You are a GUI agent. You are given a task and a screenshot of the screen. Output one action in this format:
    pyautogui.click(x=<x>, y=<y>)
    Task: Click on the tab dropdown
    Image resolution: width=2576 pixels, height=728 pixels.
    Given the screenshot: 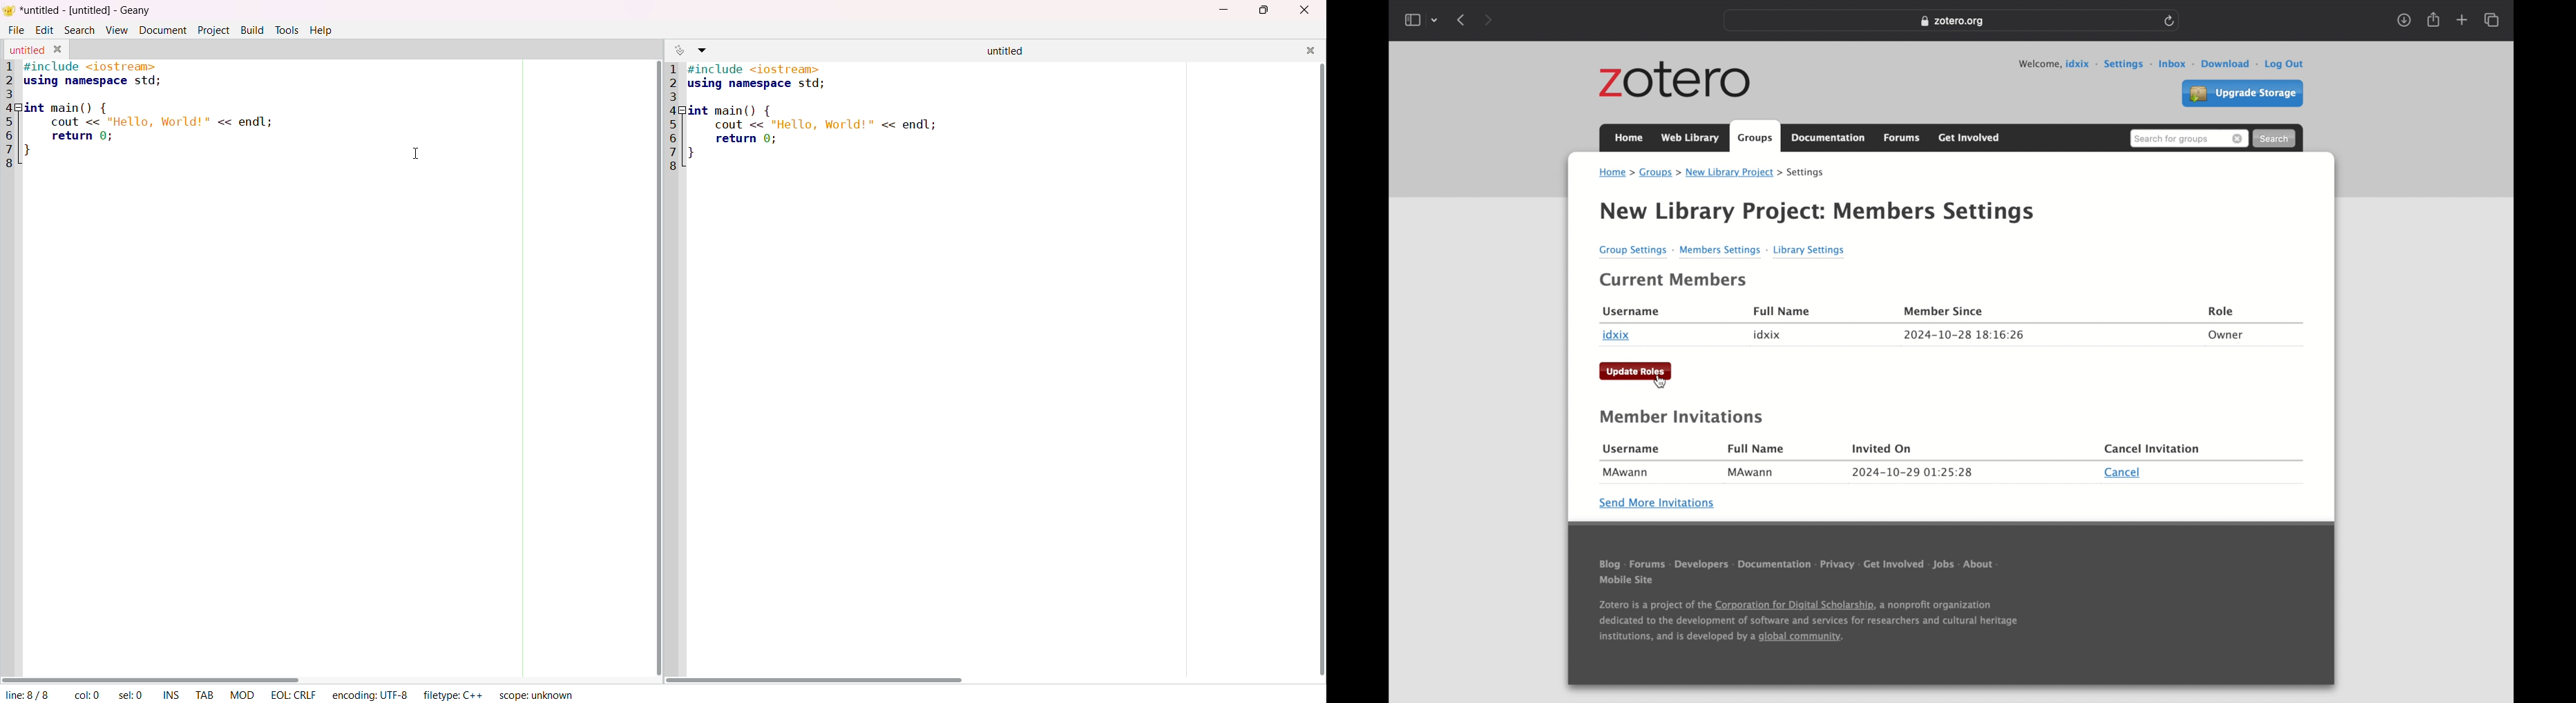 What is the action you would take?
    pyautogui.click(x=706, y=50)
    